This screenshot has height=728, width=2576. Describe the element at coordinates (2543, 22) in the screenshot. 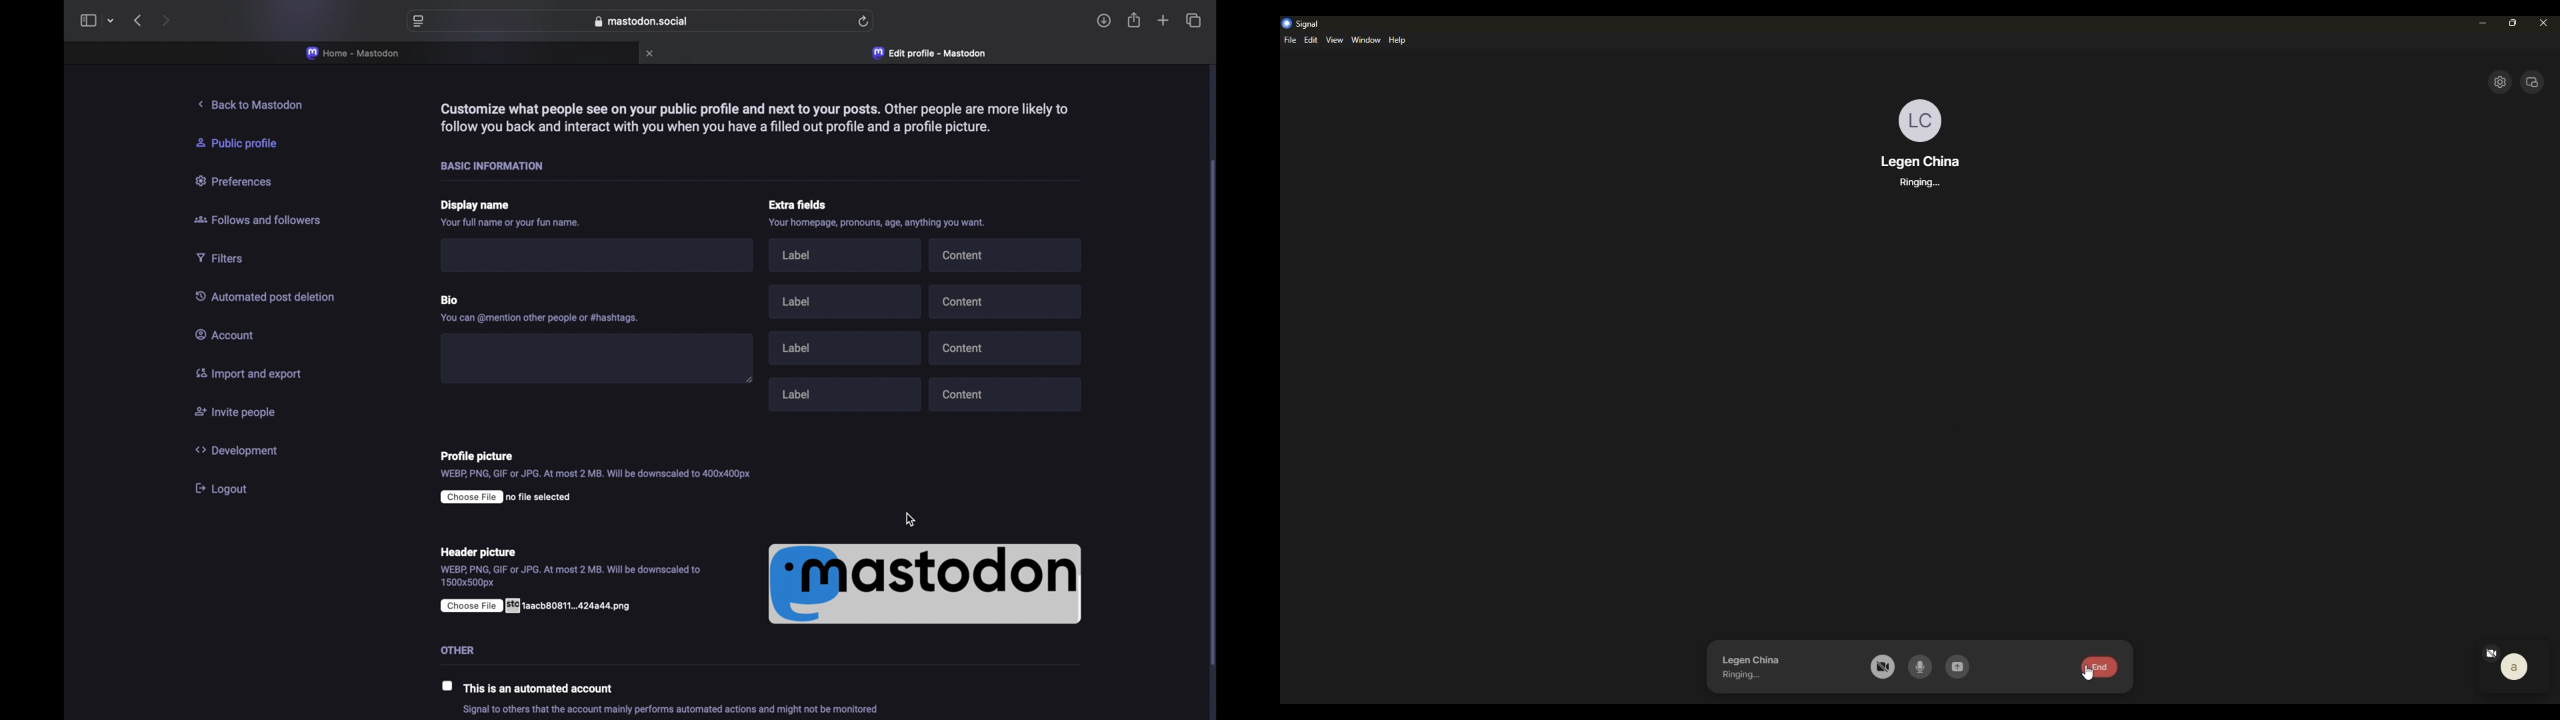

I see `close` at that location.